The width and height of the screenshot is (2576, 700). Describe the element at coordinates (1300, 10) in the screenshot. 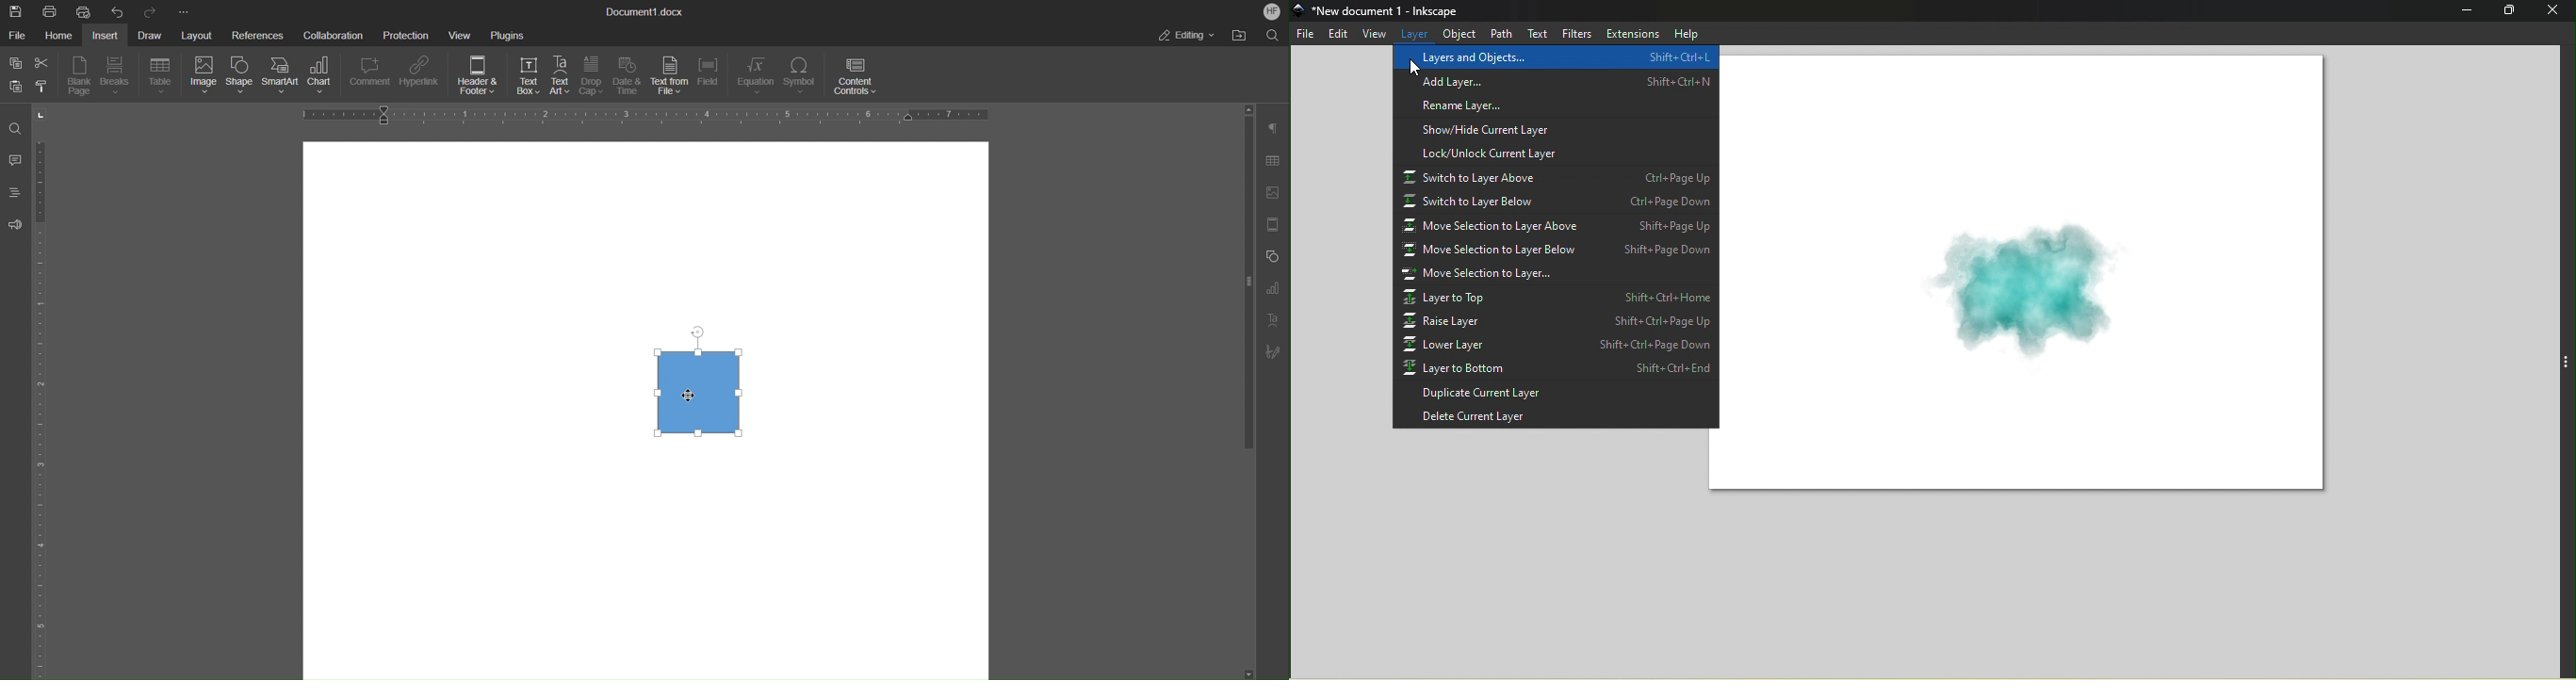

I see `app icon` at that location.